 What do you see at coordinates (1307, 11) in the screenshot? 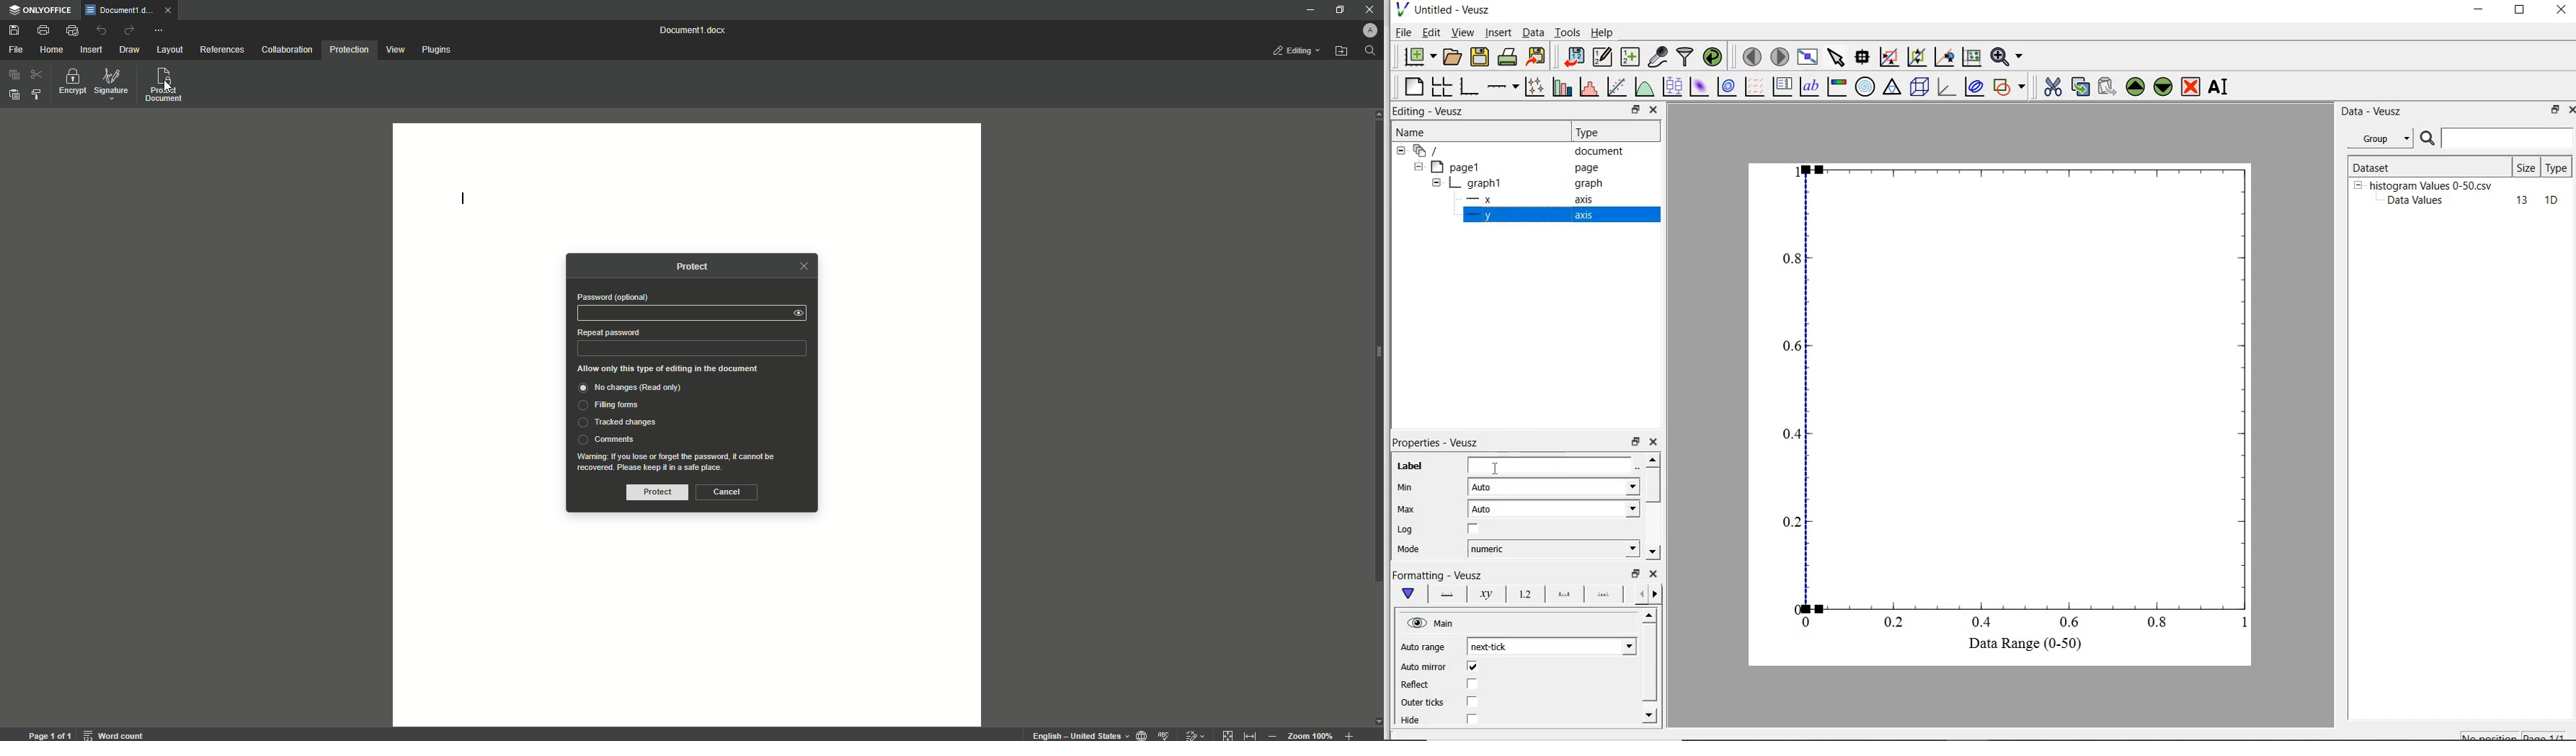
I see `Minimize` at bounding box center [1307, 11].